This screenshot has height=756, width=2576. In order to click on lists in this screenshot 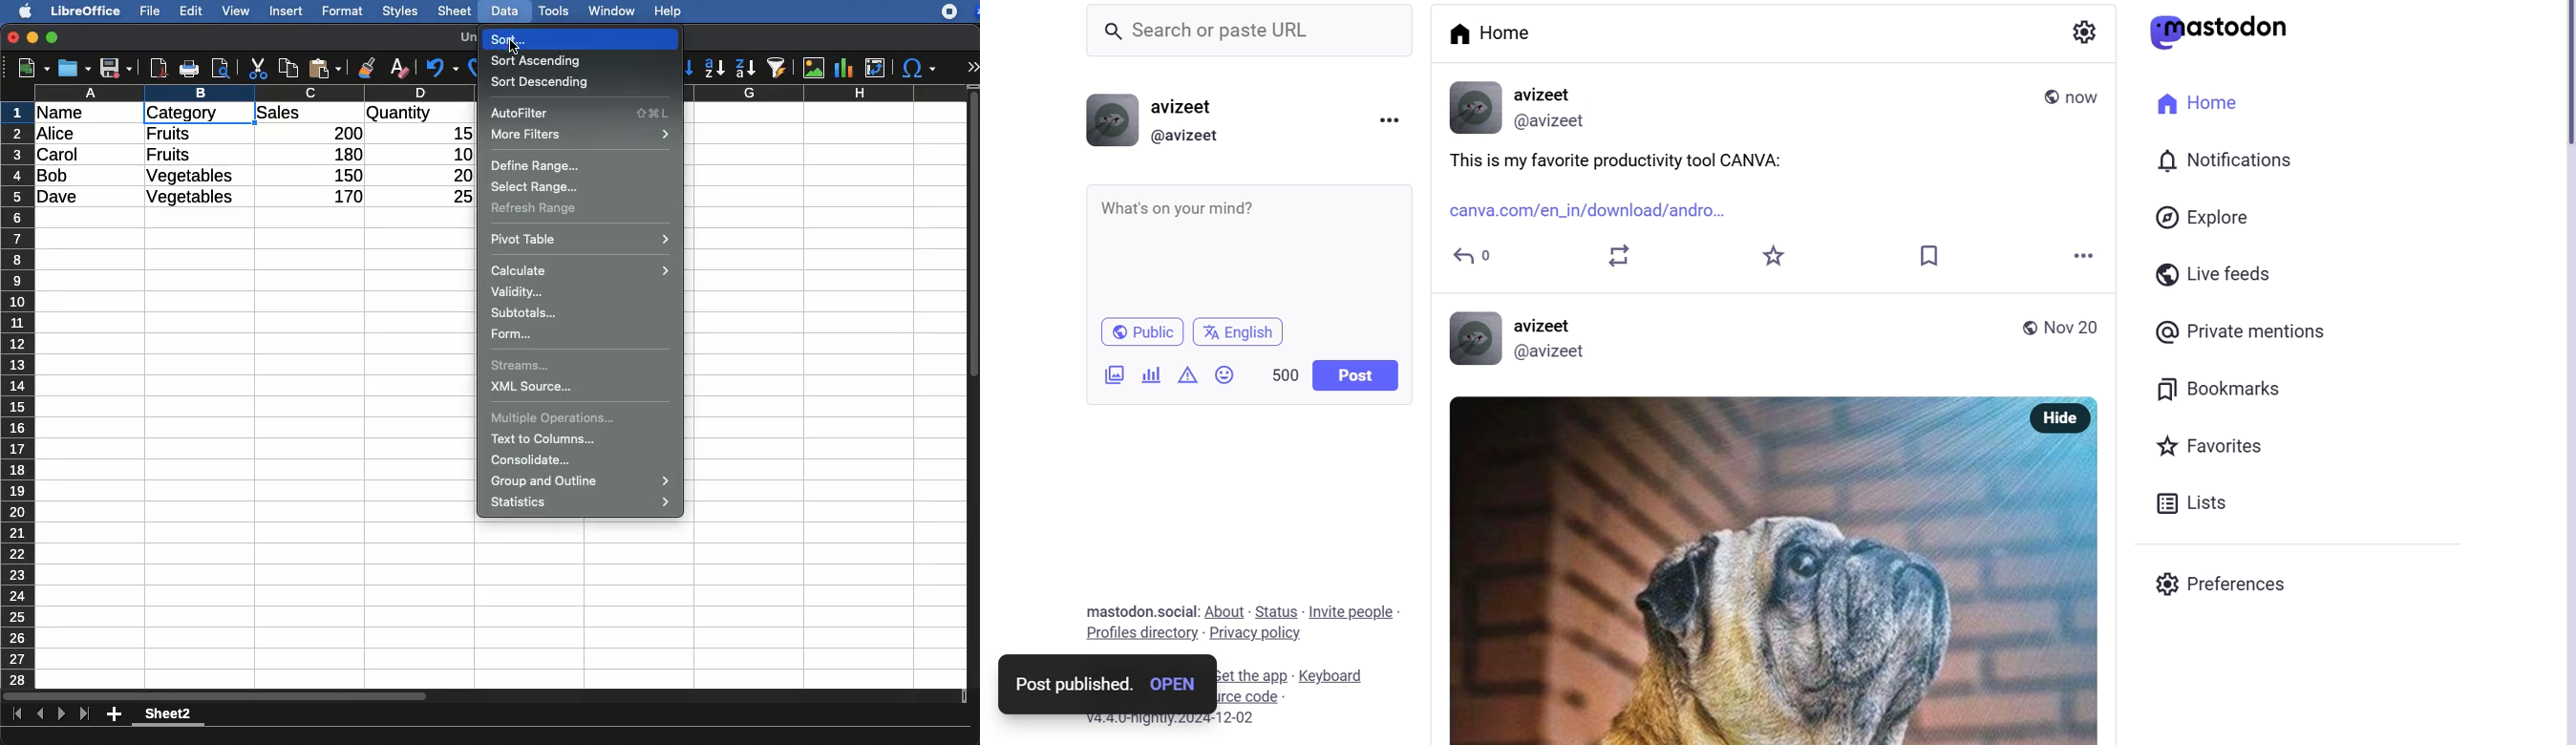, I will do `click(2222, 501)`.